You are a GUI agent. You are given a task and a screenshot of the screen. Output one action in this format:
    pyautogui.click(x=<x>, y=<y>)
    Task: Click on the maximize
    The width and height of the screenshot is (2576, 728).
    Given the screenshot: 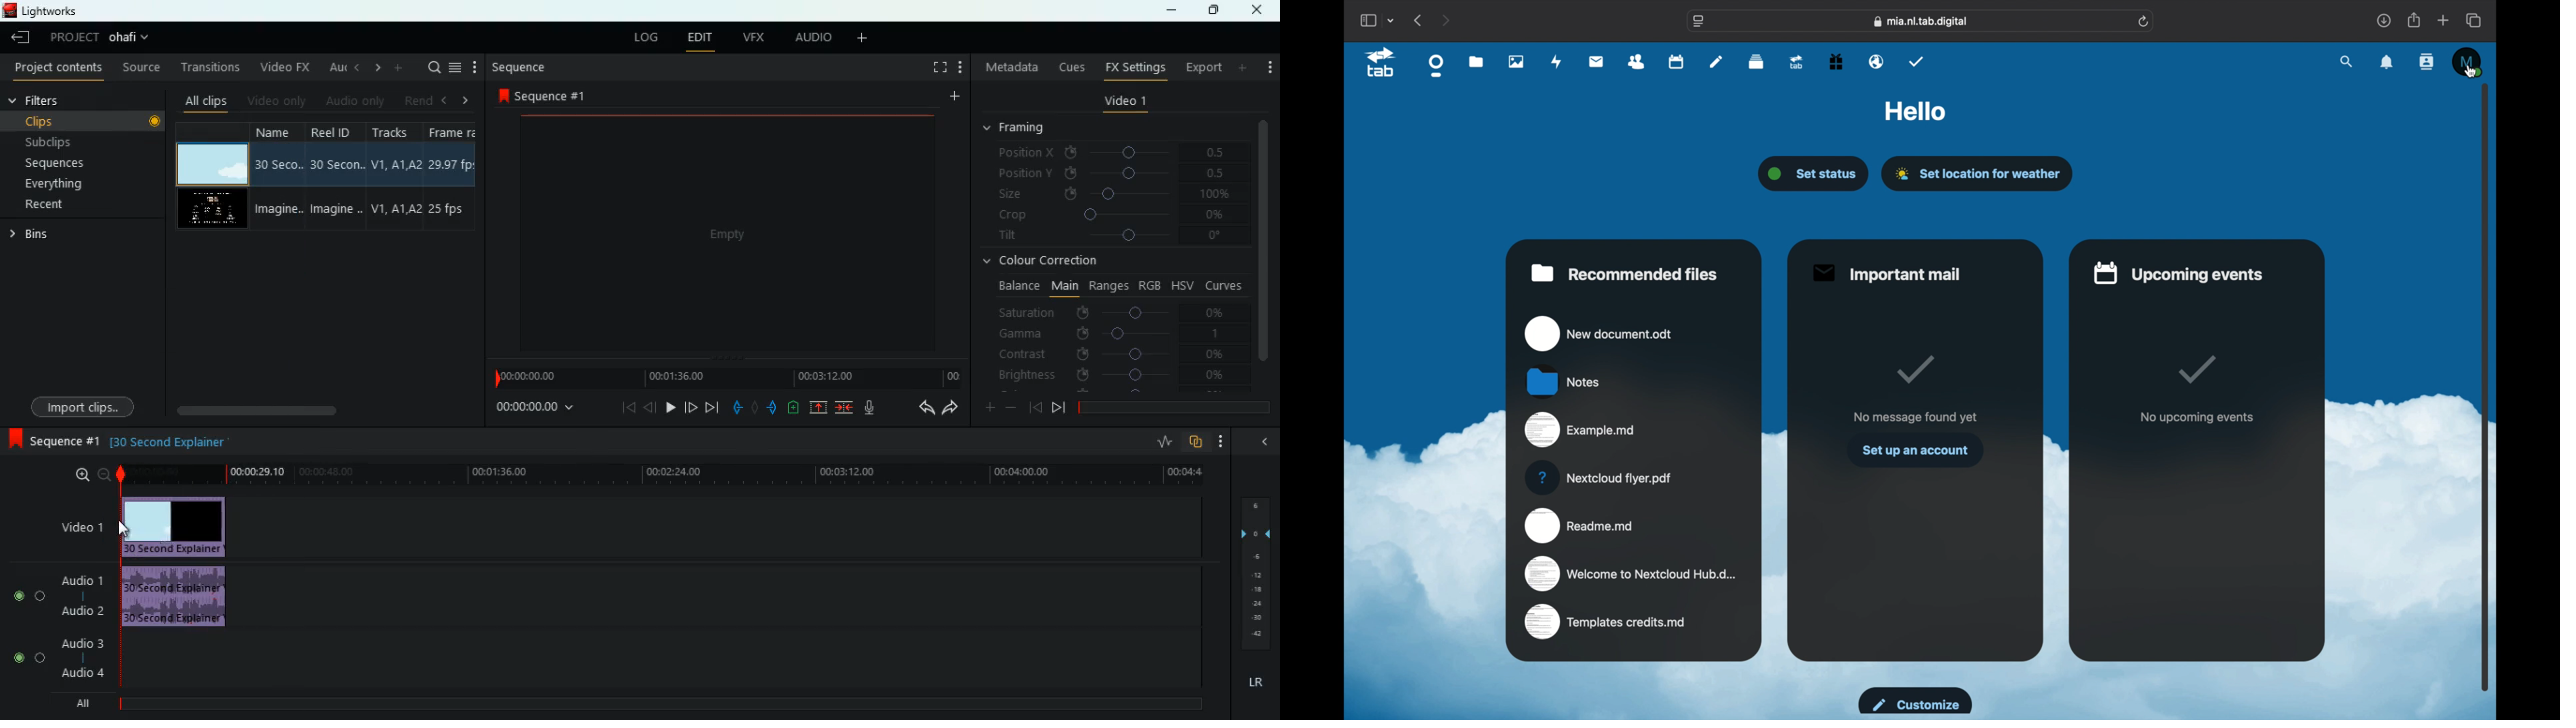 What is the action you would take?
    pyautogui.click(x=1210, y=11)
    